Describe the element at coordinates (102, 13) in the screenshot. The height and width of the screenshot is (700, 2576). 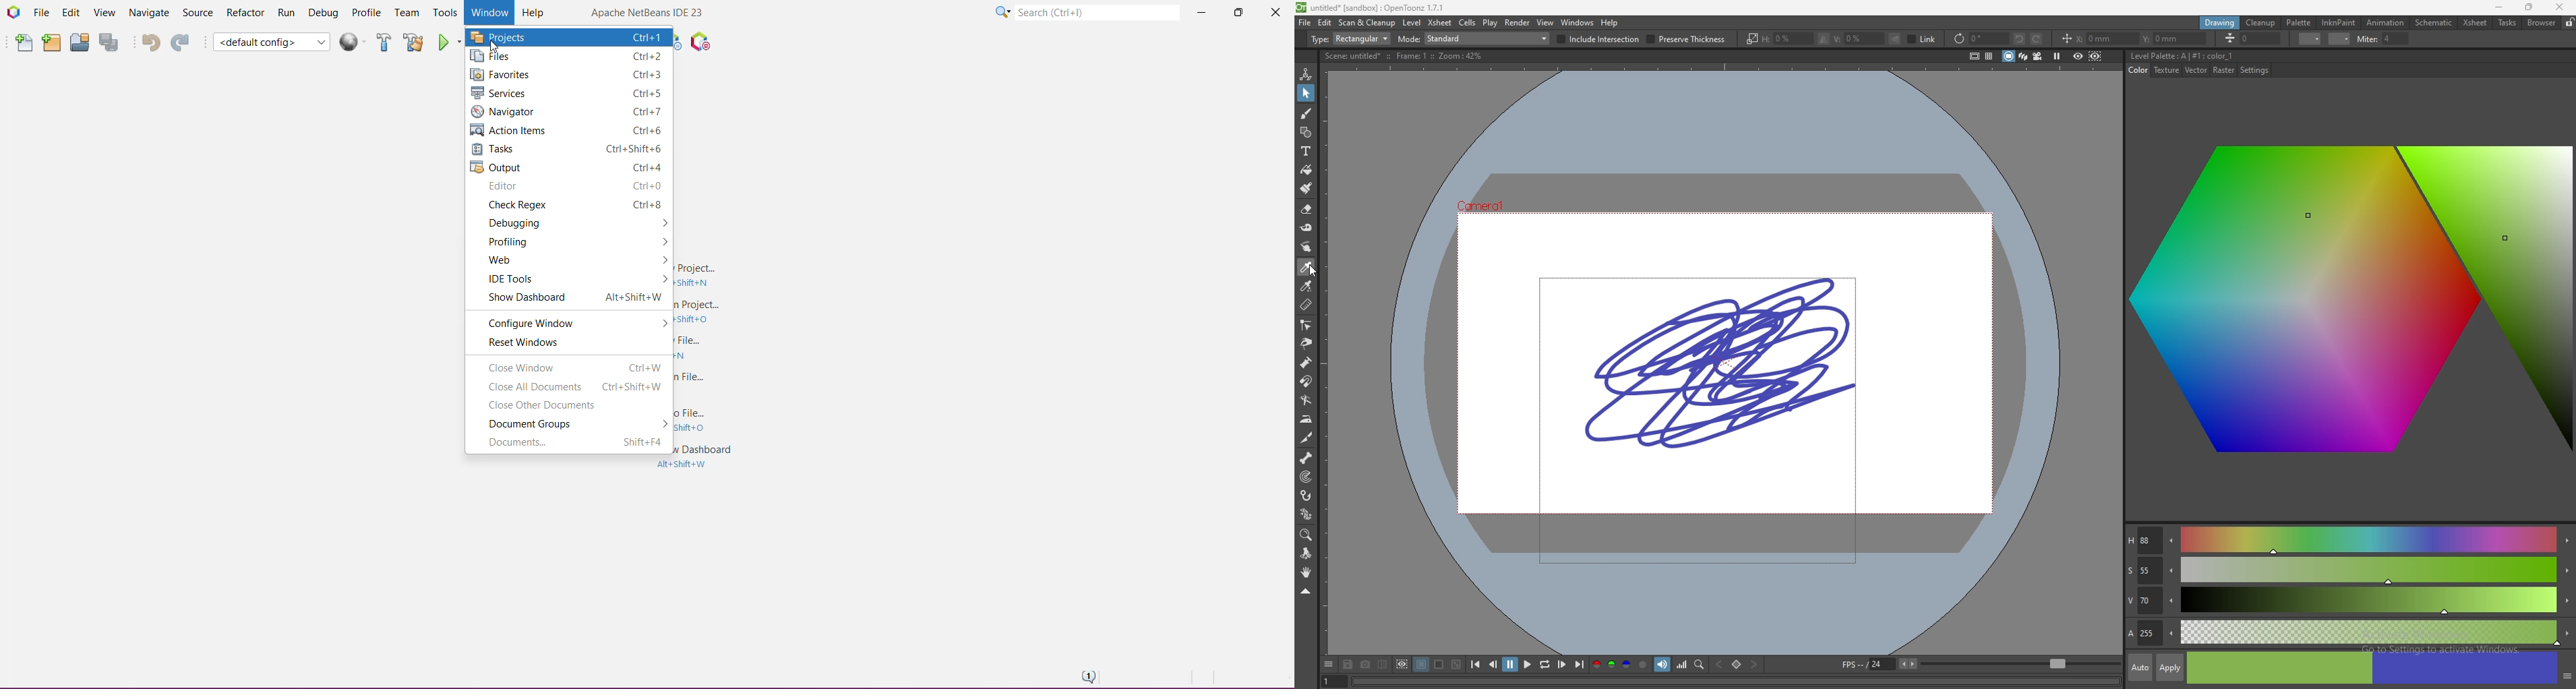
I see `View` at that location.